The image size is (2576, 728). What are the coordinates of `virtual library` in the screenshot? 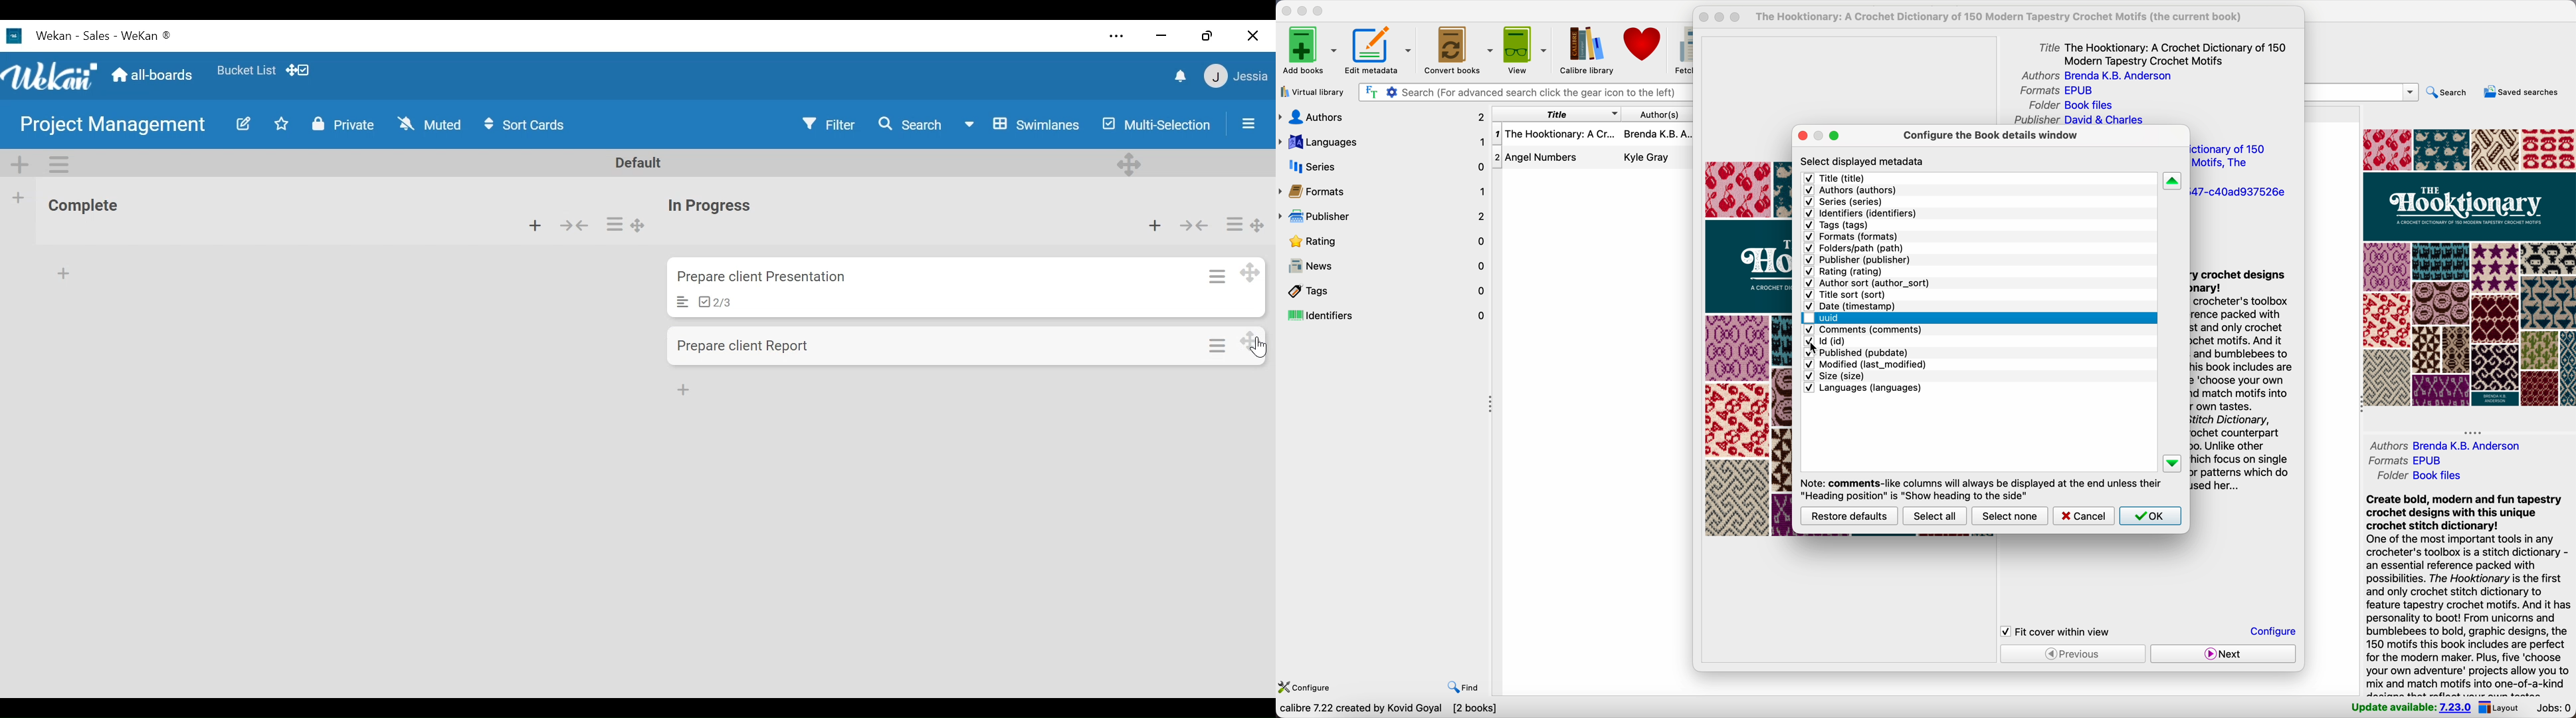 It's located at (1311, 91).